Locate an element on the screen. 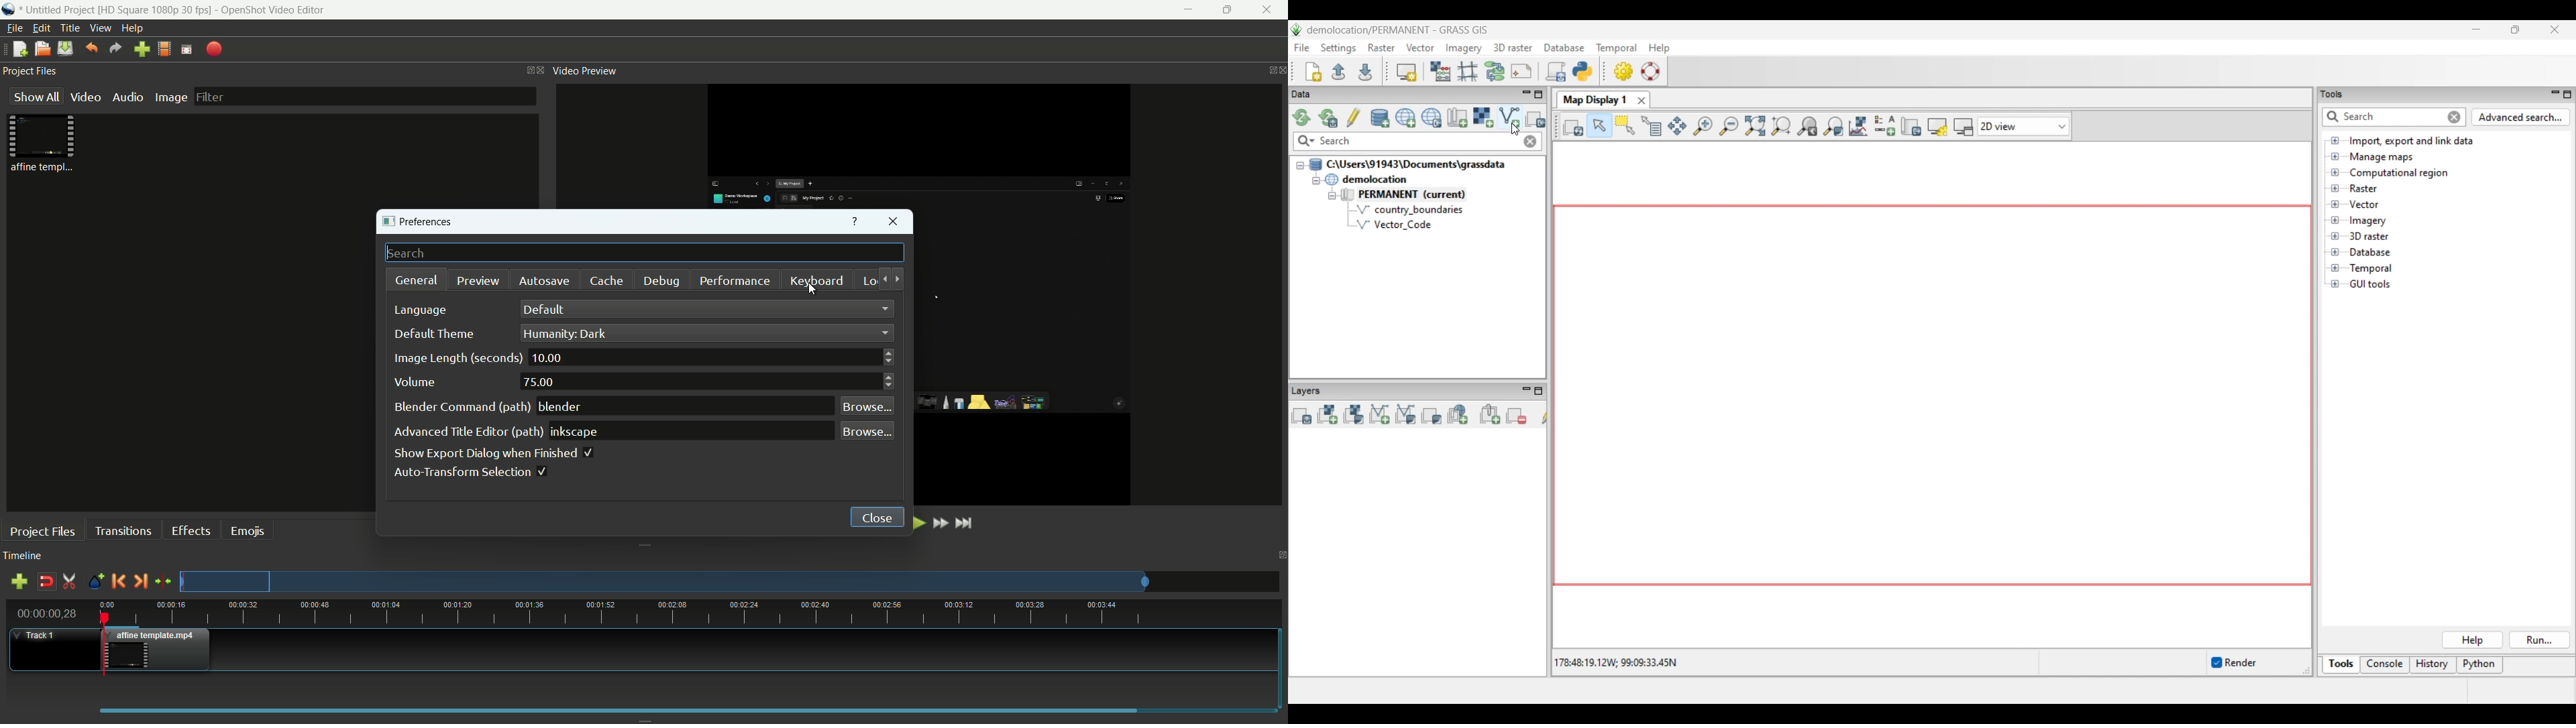  close app is located at coordinates (1269, 10).